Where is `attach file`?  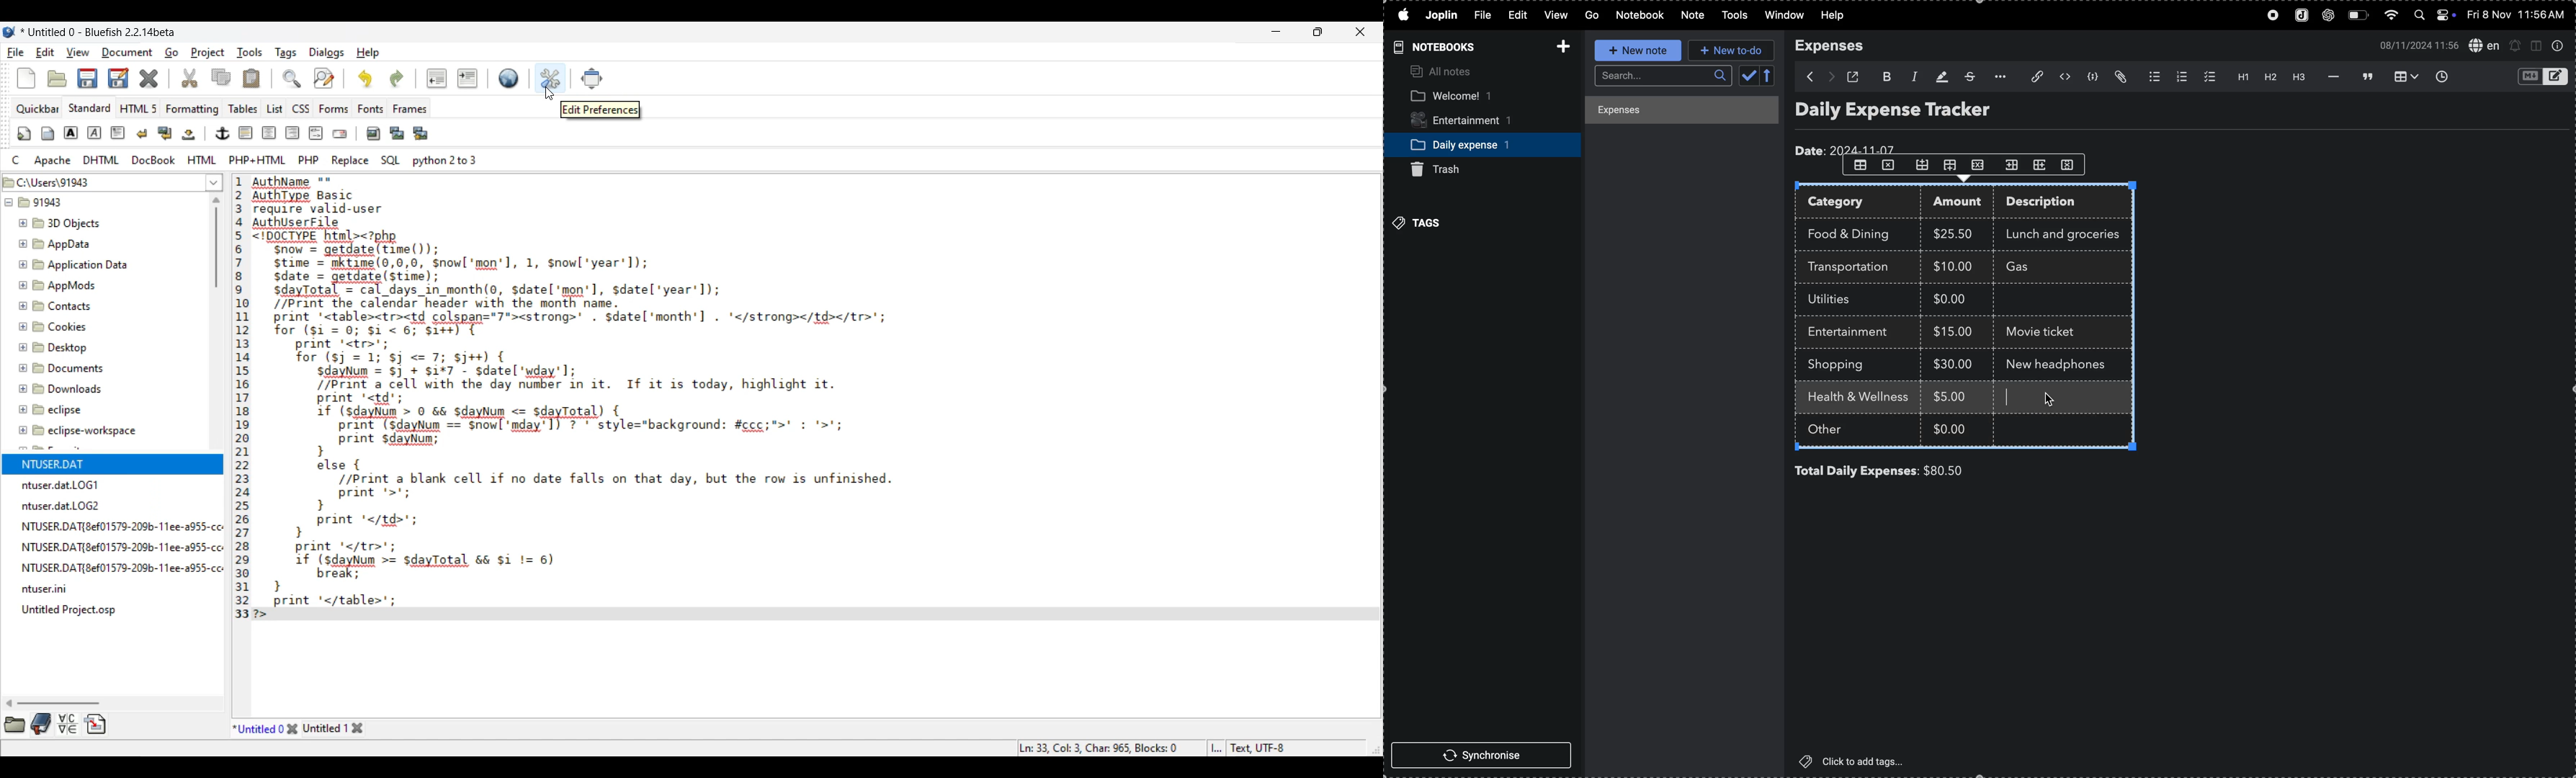 attach file is located at coordinates (2031, 77).